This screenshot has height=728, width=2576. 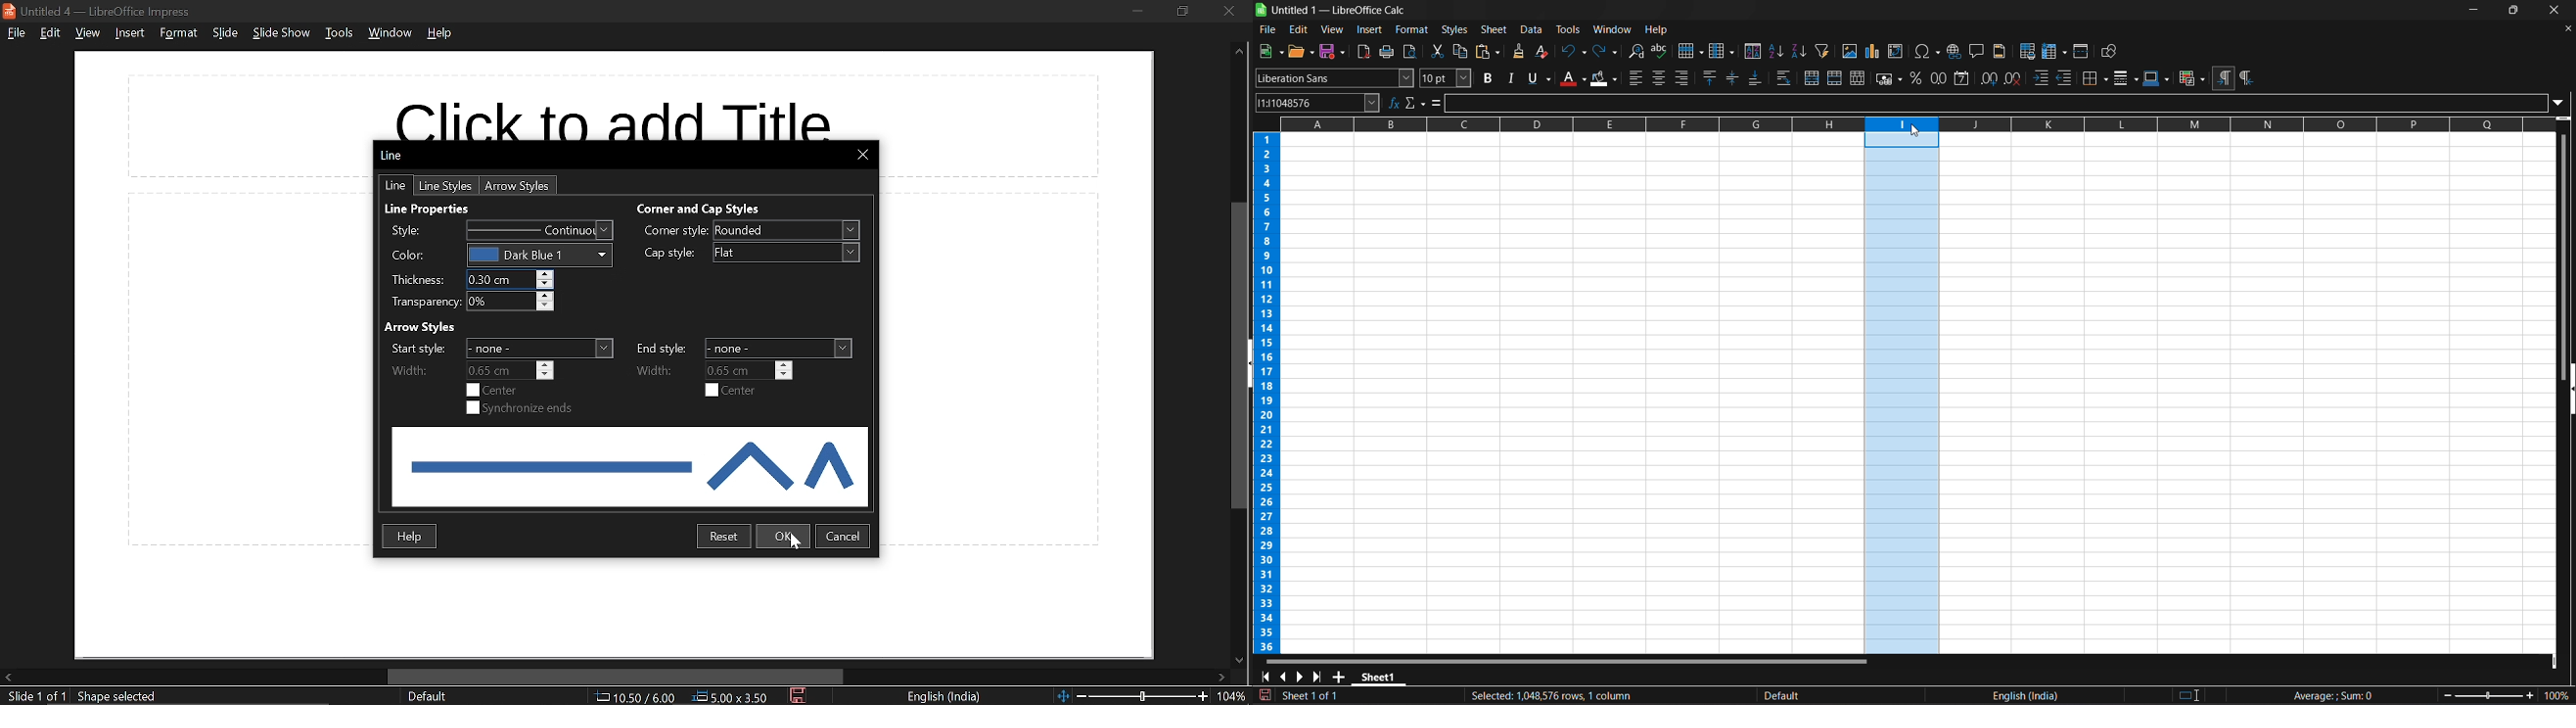 I want to click on logo, so click(x=1262, y=10).